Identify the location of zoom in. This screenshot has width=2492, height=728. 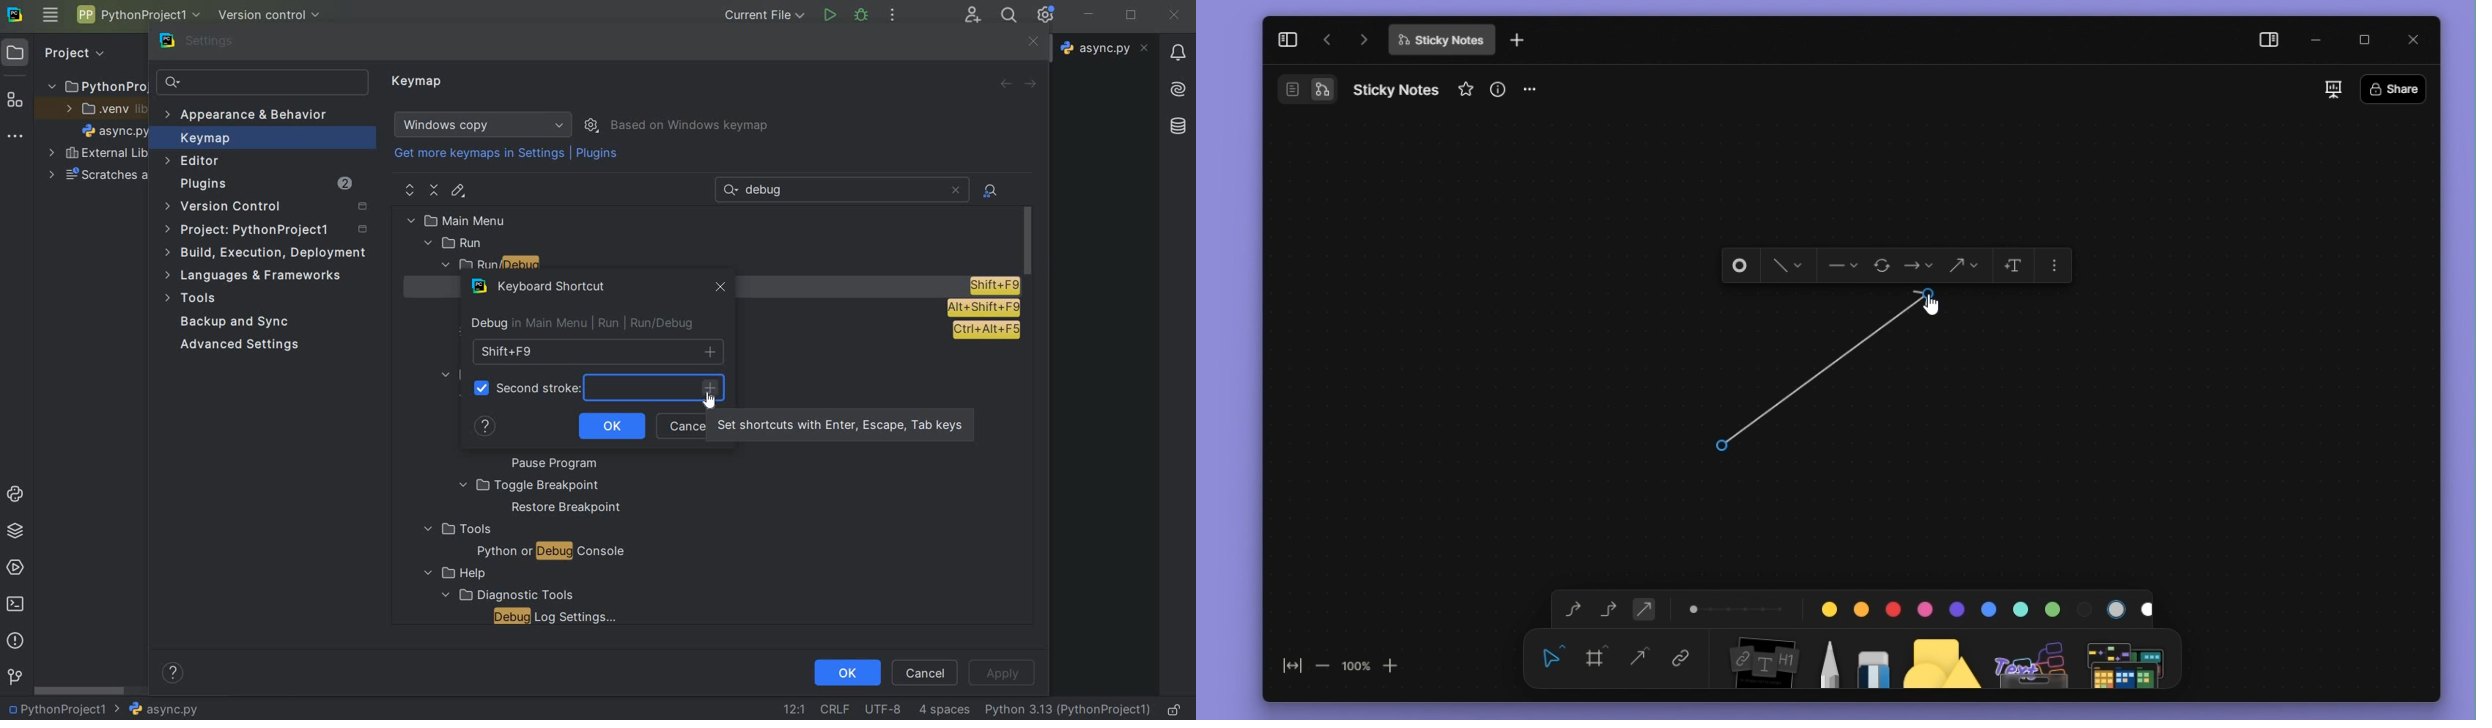
(1392, 664).